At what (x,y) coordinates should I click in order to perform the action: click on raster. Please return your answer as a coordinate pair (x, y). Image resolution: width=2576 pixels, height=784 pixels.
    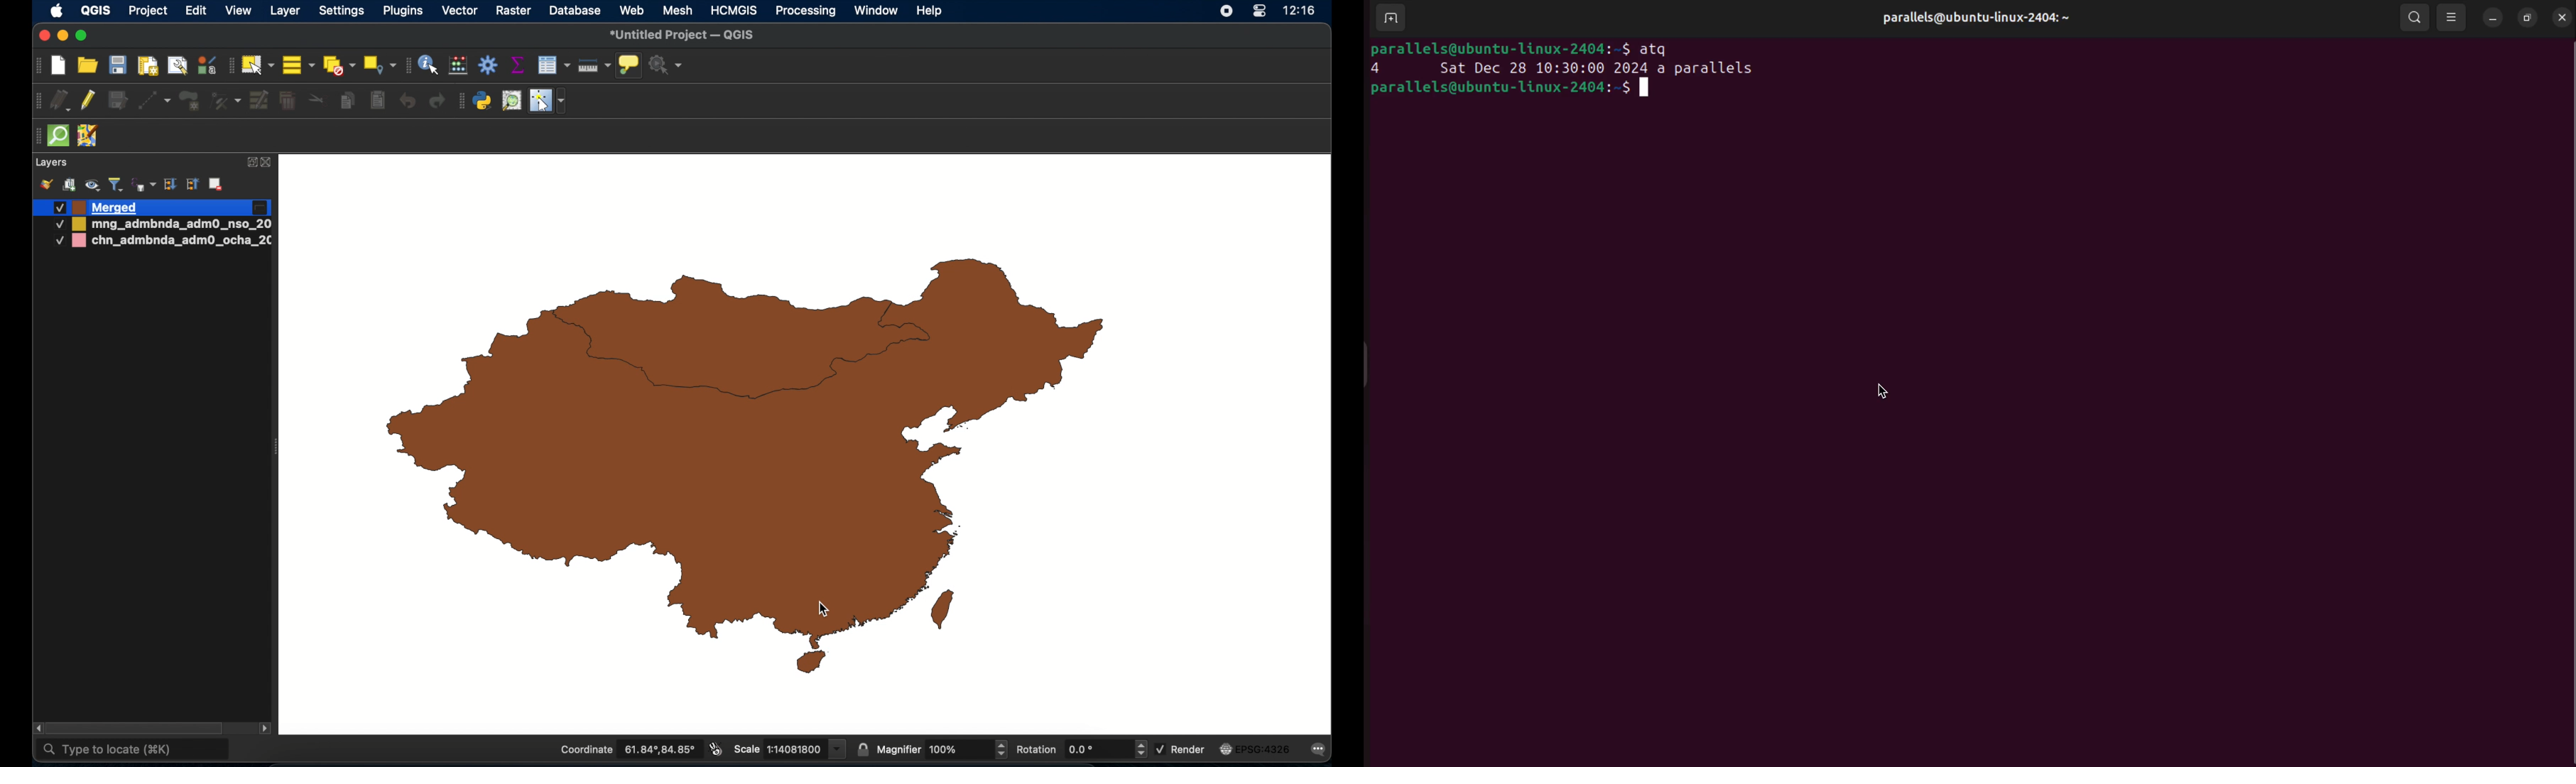
    Looking at the image, I should click on (513, 11).